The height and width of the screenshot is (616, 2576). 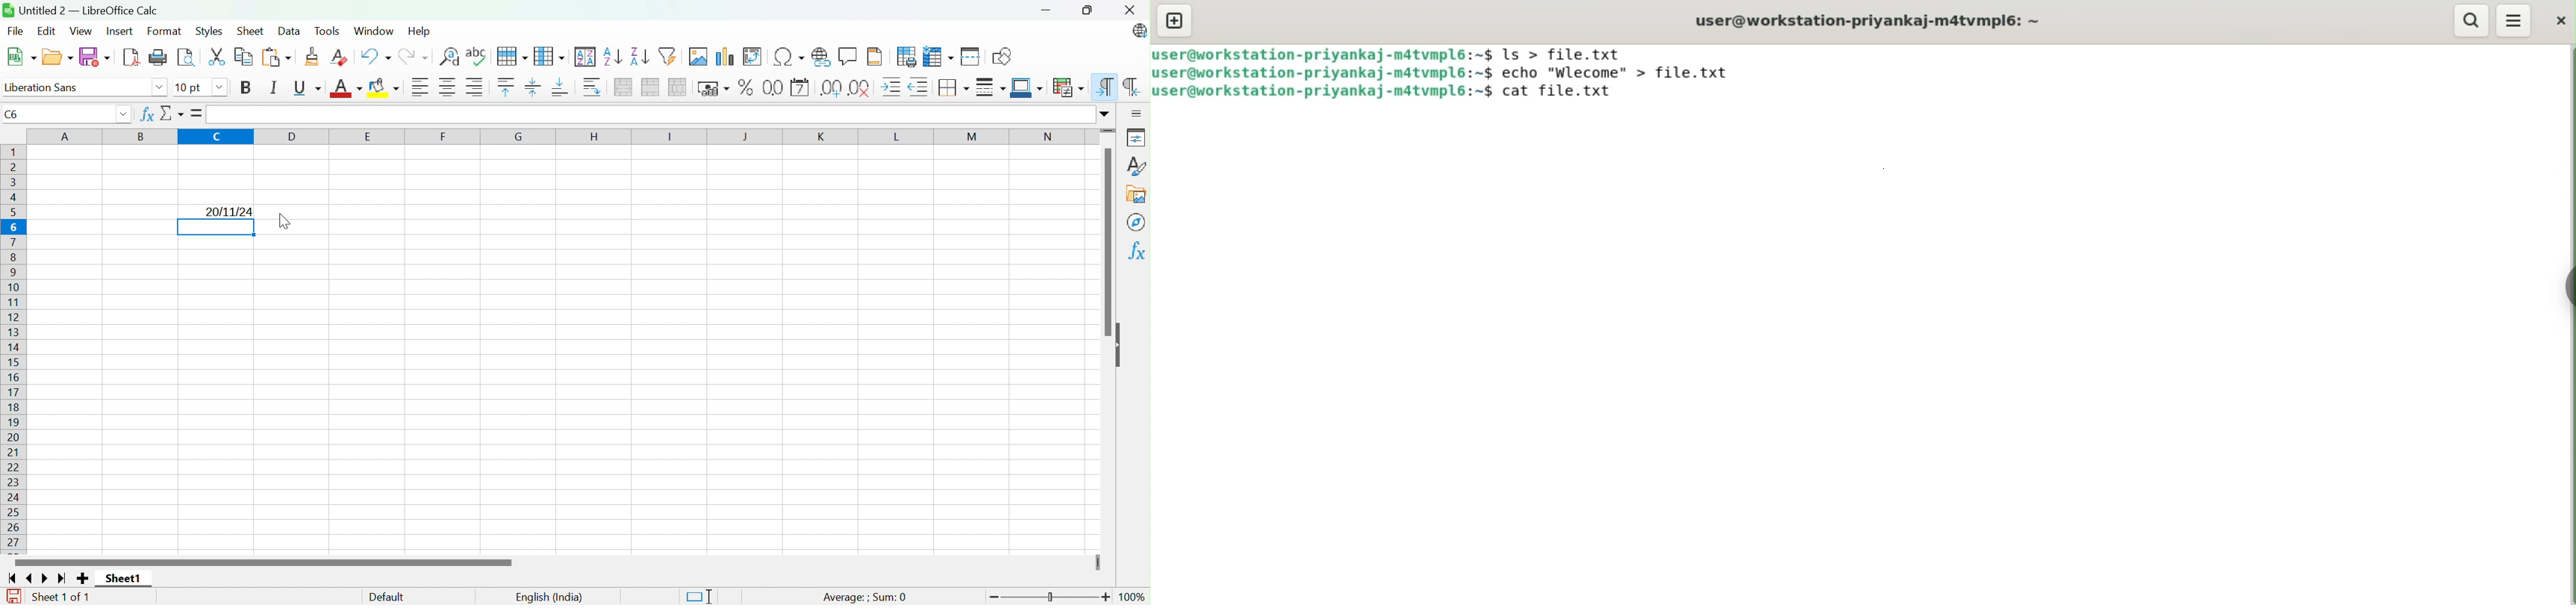 What do you see at coordinates (1108, 243) in the screenshot?
I see `Scroll bar` at bounding box center [1108, 243].